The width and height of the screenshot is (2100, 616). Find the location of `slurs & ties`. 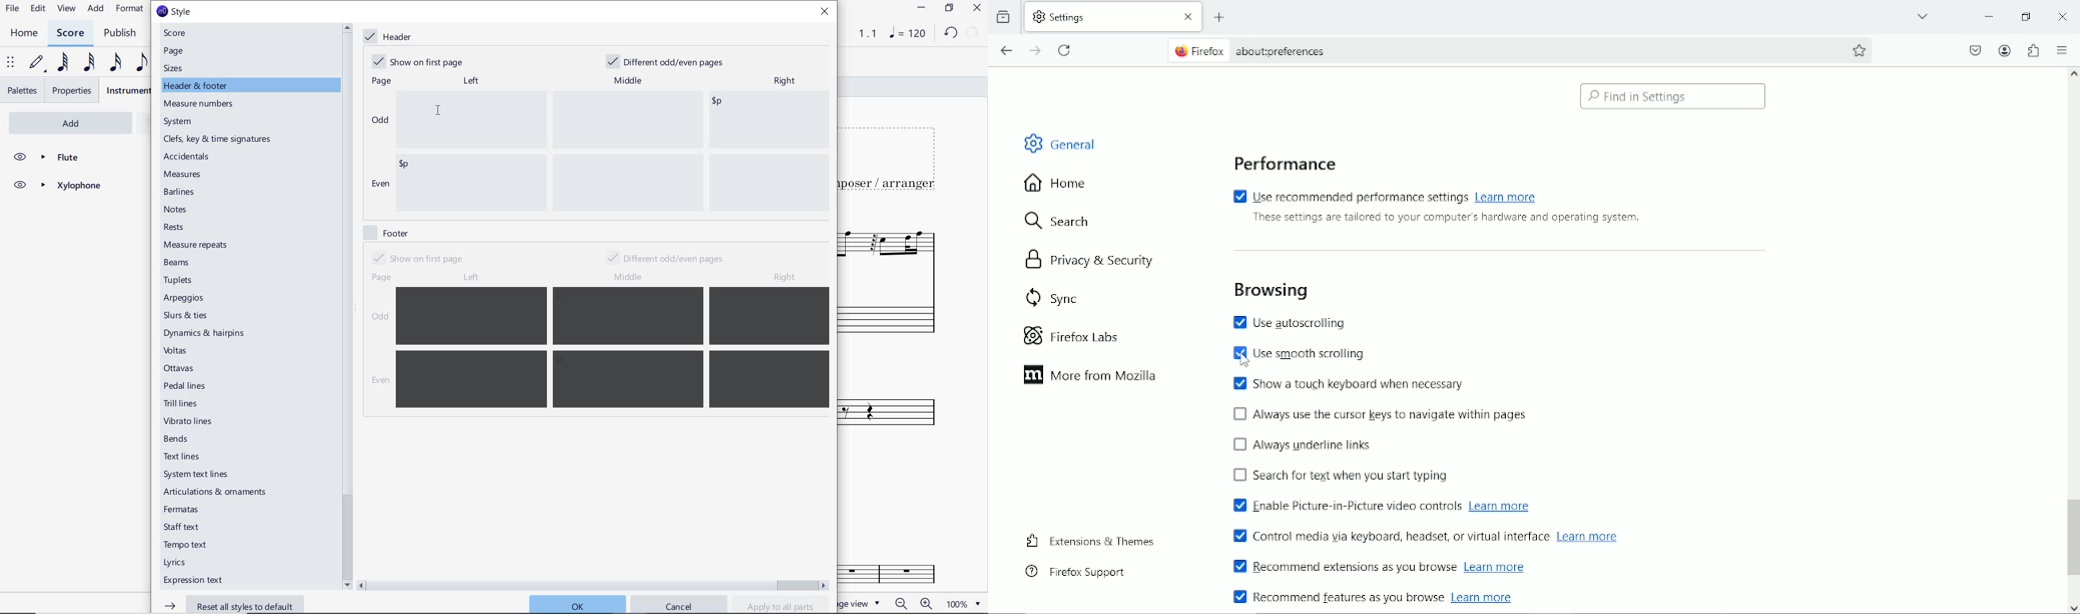

slurs & ties is located at coordinates (186, 316).